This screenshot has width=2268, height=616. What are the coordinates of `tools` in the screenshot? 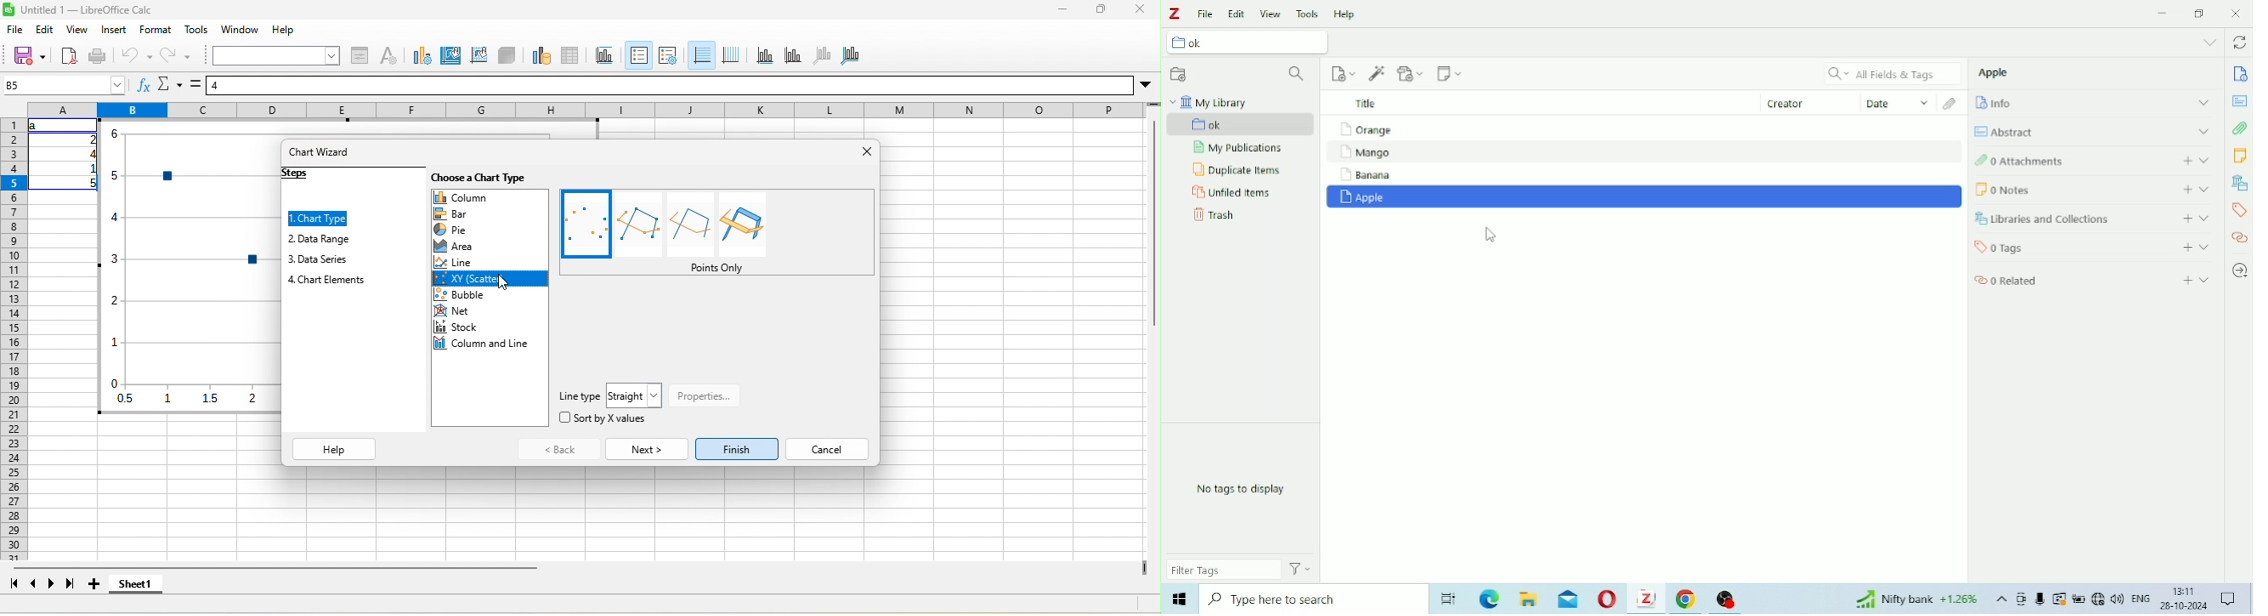 It's located at (196, 30).